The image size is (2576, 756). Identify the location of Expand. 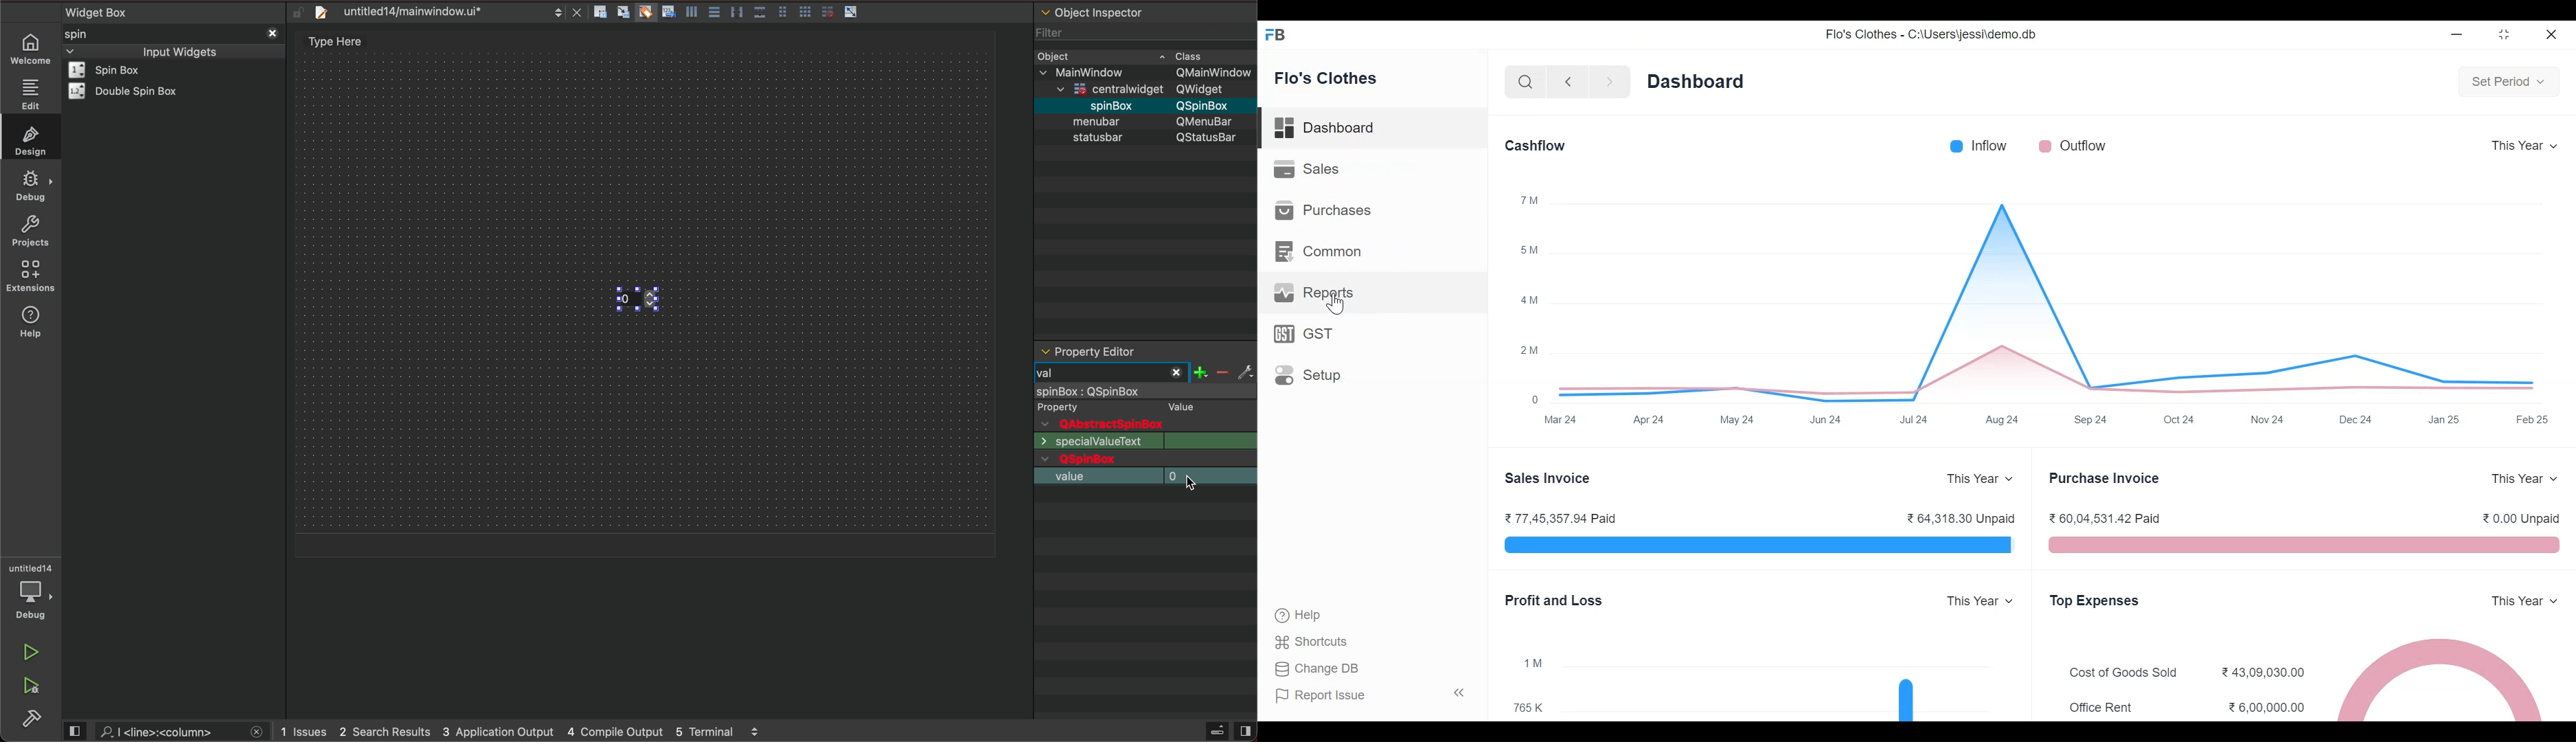
(2009, 479).